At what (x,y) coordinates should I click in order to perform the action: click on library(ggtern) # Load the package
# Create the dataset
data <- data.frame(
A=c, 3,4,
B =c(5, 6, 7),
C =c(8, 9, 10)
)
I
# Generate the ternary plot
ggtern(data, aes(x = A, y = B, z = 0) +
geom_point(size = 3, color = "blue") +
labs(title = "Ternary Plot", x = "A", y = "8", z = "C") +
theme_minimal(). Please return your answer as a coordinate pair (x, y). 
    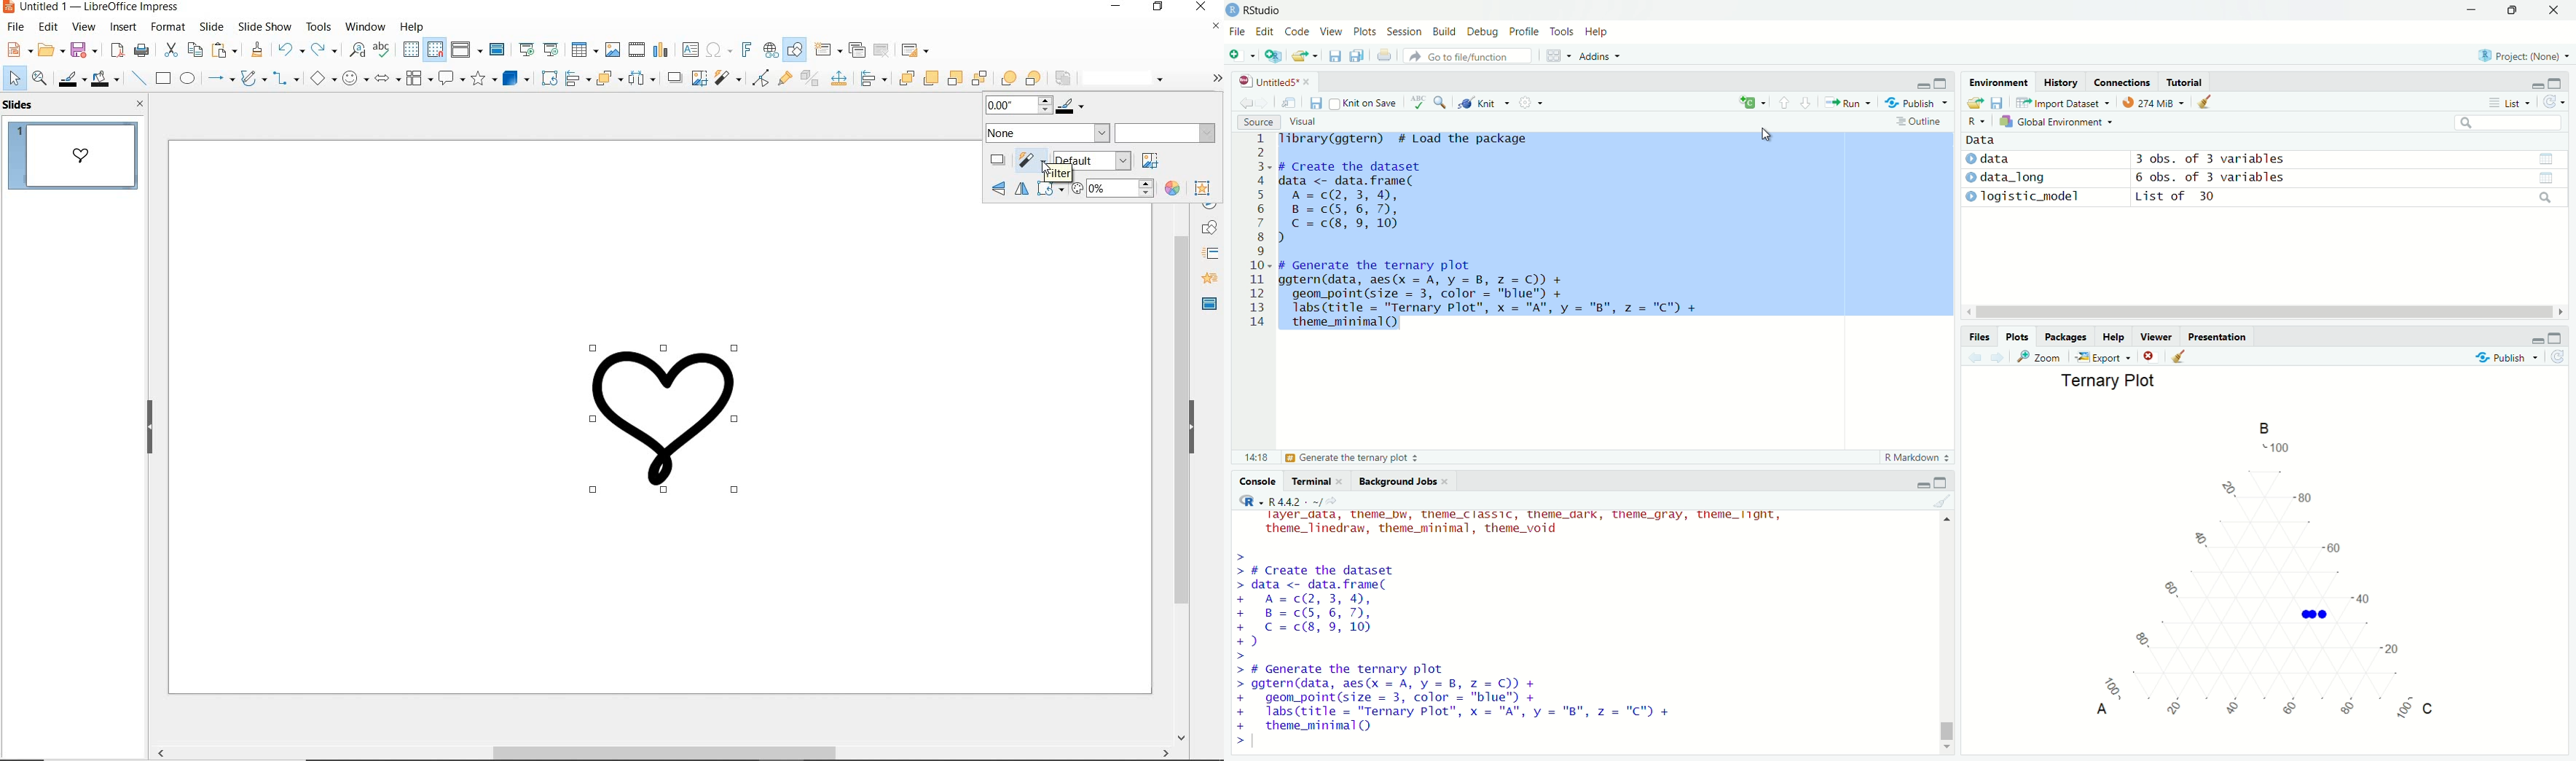
    Looking at the image, I should click on (1501, 238).